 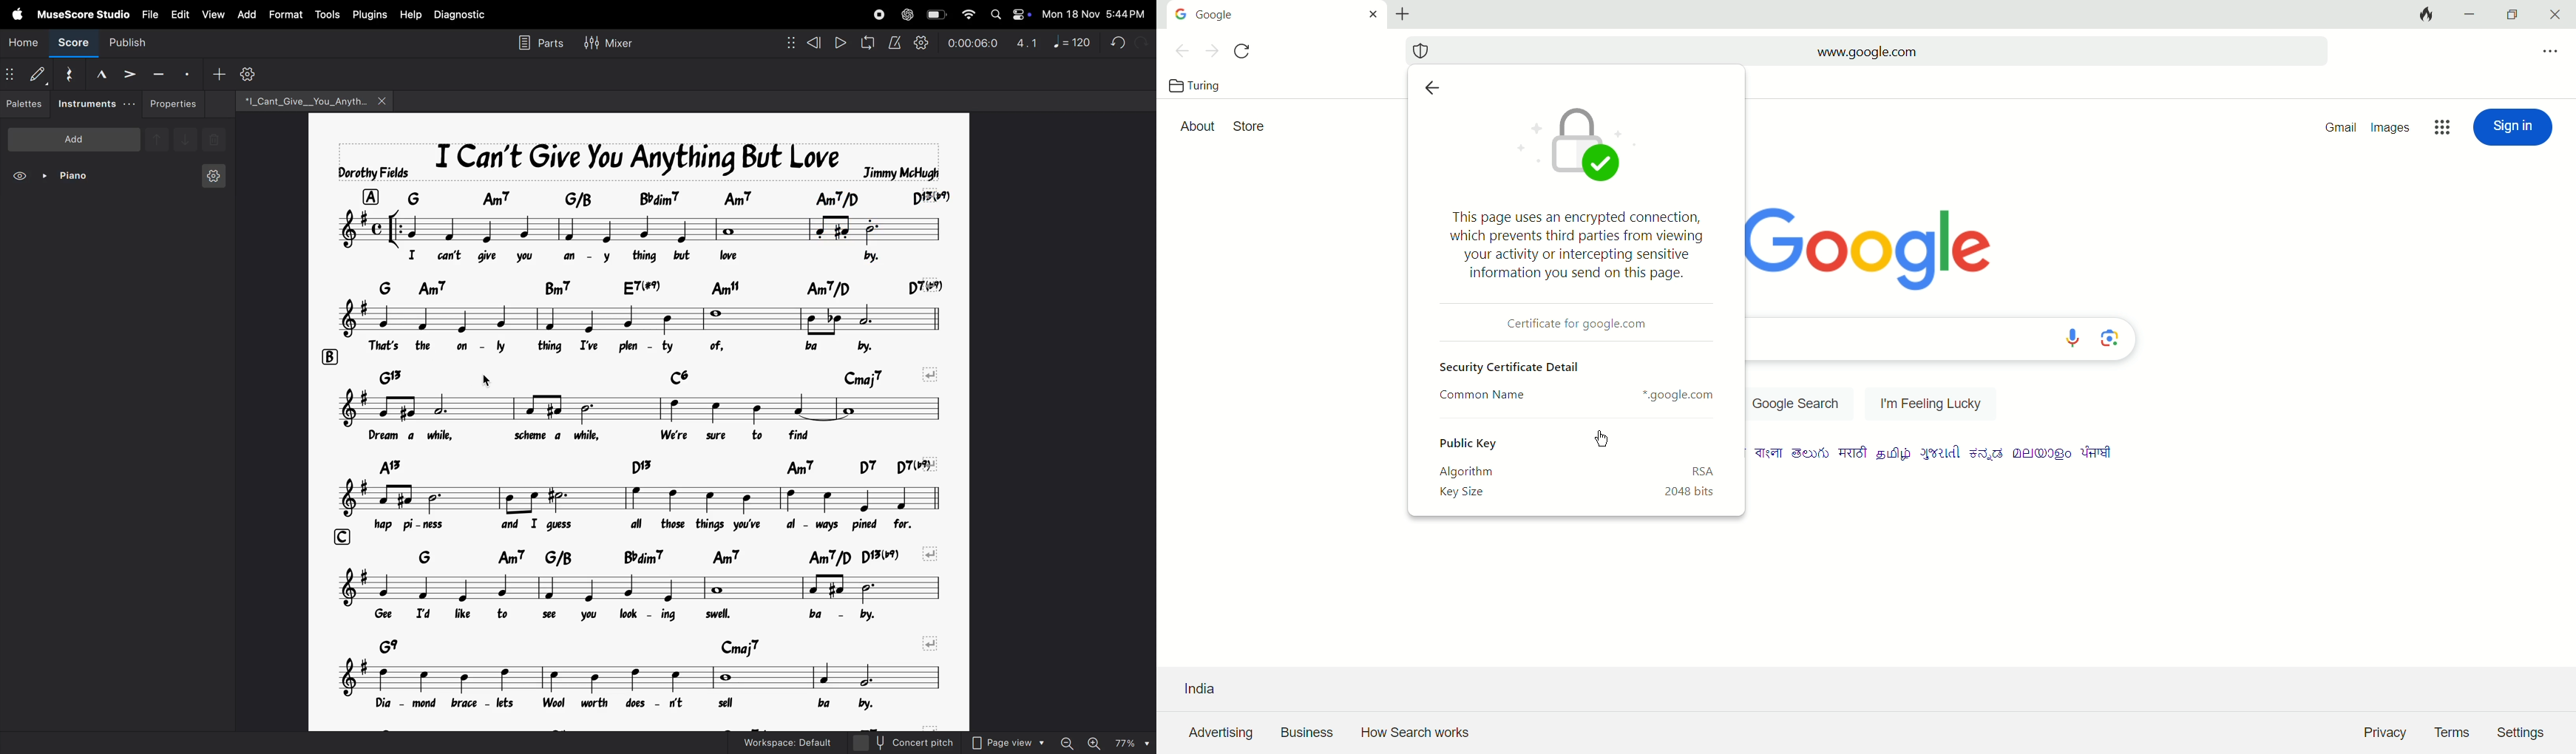 What do you see at coordinates (71, 45) in the screenshot?
I see `score` at bounding box center [71, 45].